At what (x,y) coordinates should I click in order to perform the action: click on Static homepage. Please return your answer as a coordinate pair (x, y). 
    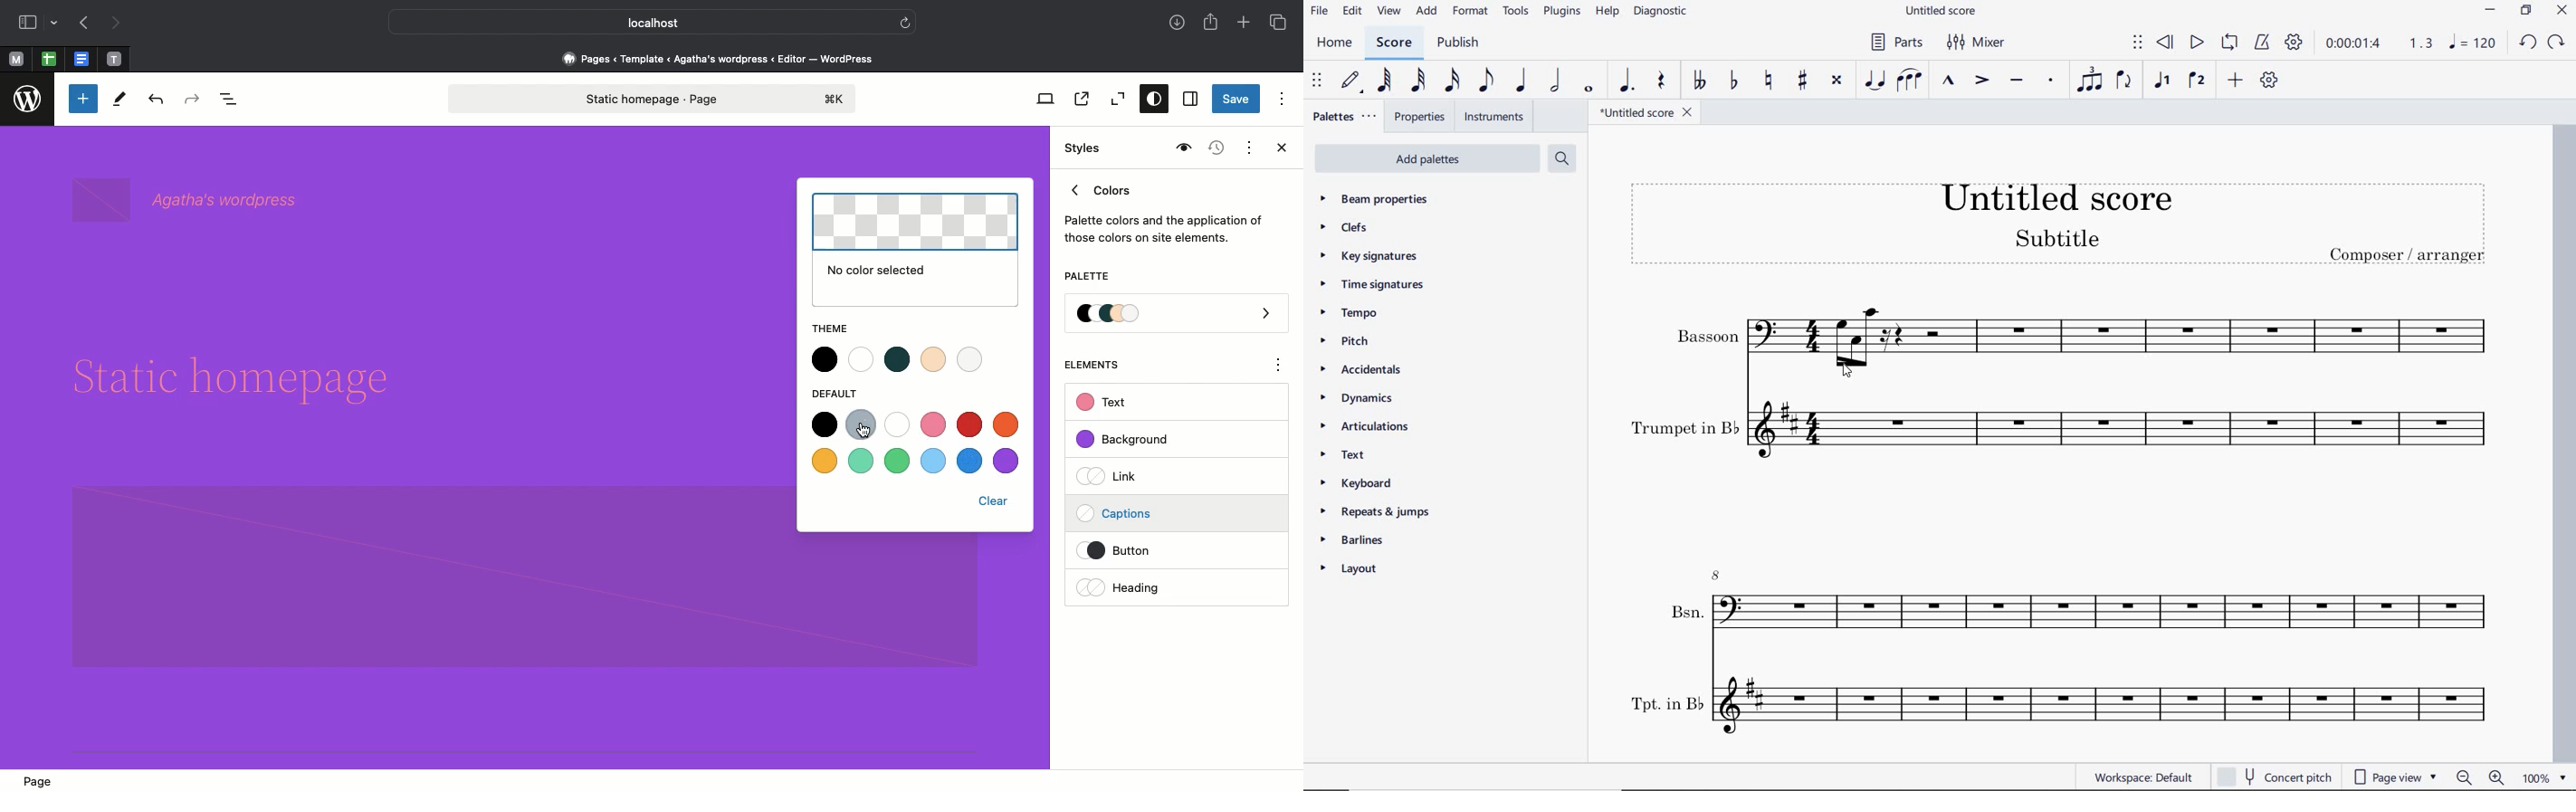
    Looking at the image, I should click on (654, 99).